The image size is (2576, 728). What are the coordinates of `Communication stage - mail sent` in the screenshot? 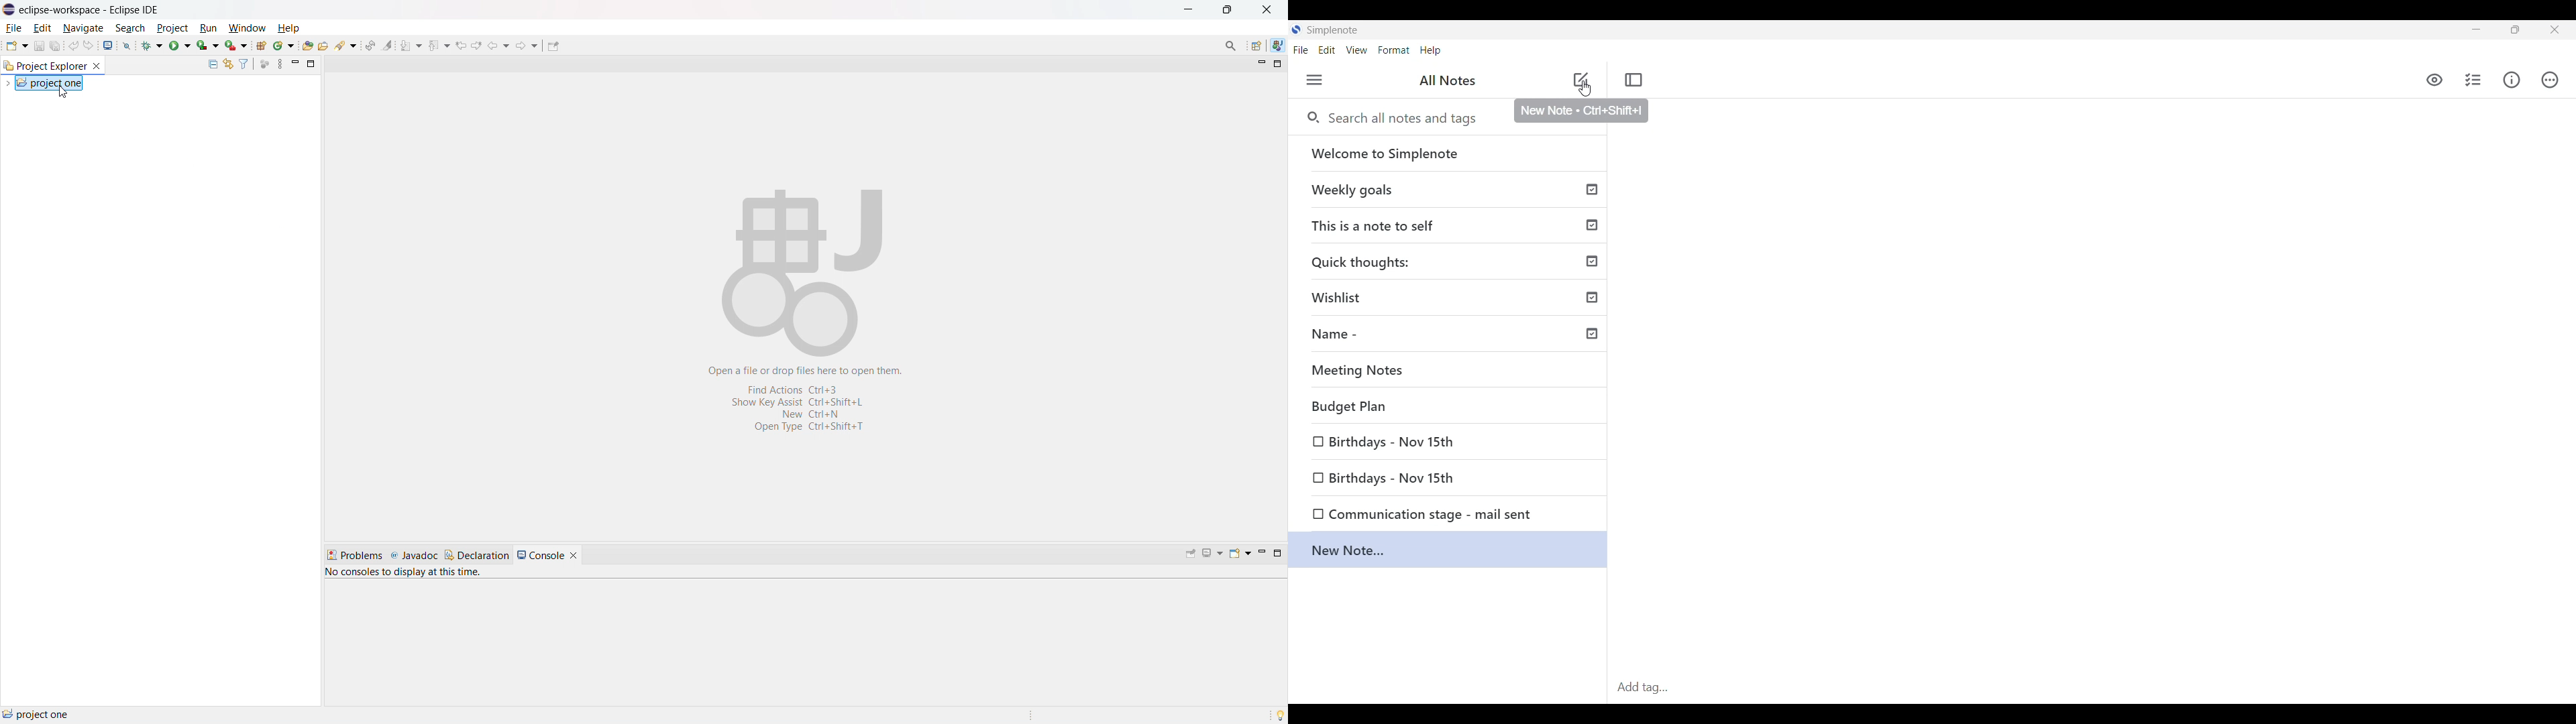 It's located at (1417, 512).